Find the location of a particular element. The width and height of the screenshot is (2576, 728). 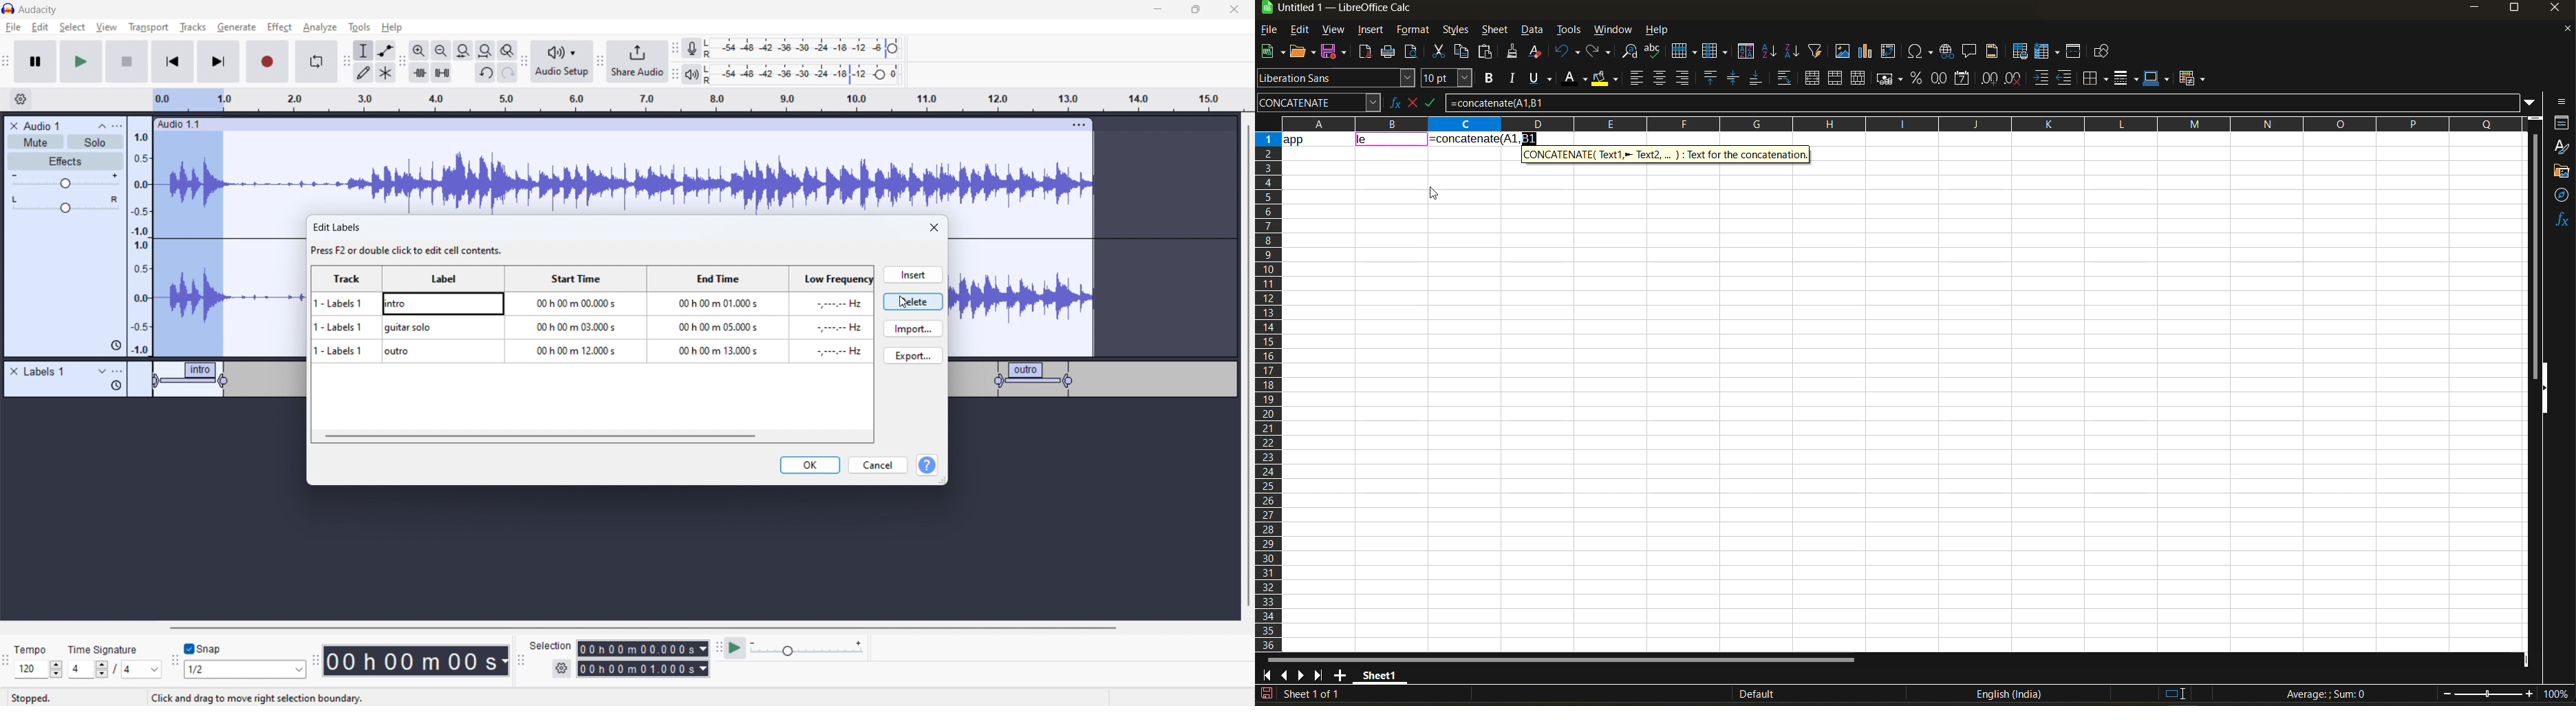

Click and drag to move right selection boundary. is located at coordinates (258, 699).